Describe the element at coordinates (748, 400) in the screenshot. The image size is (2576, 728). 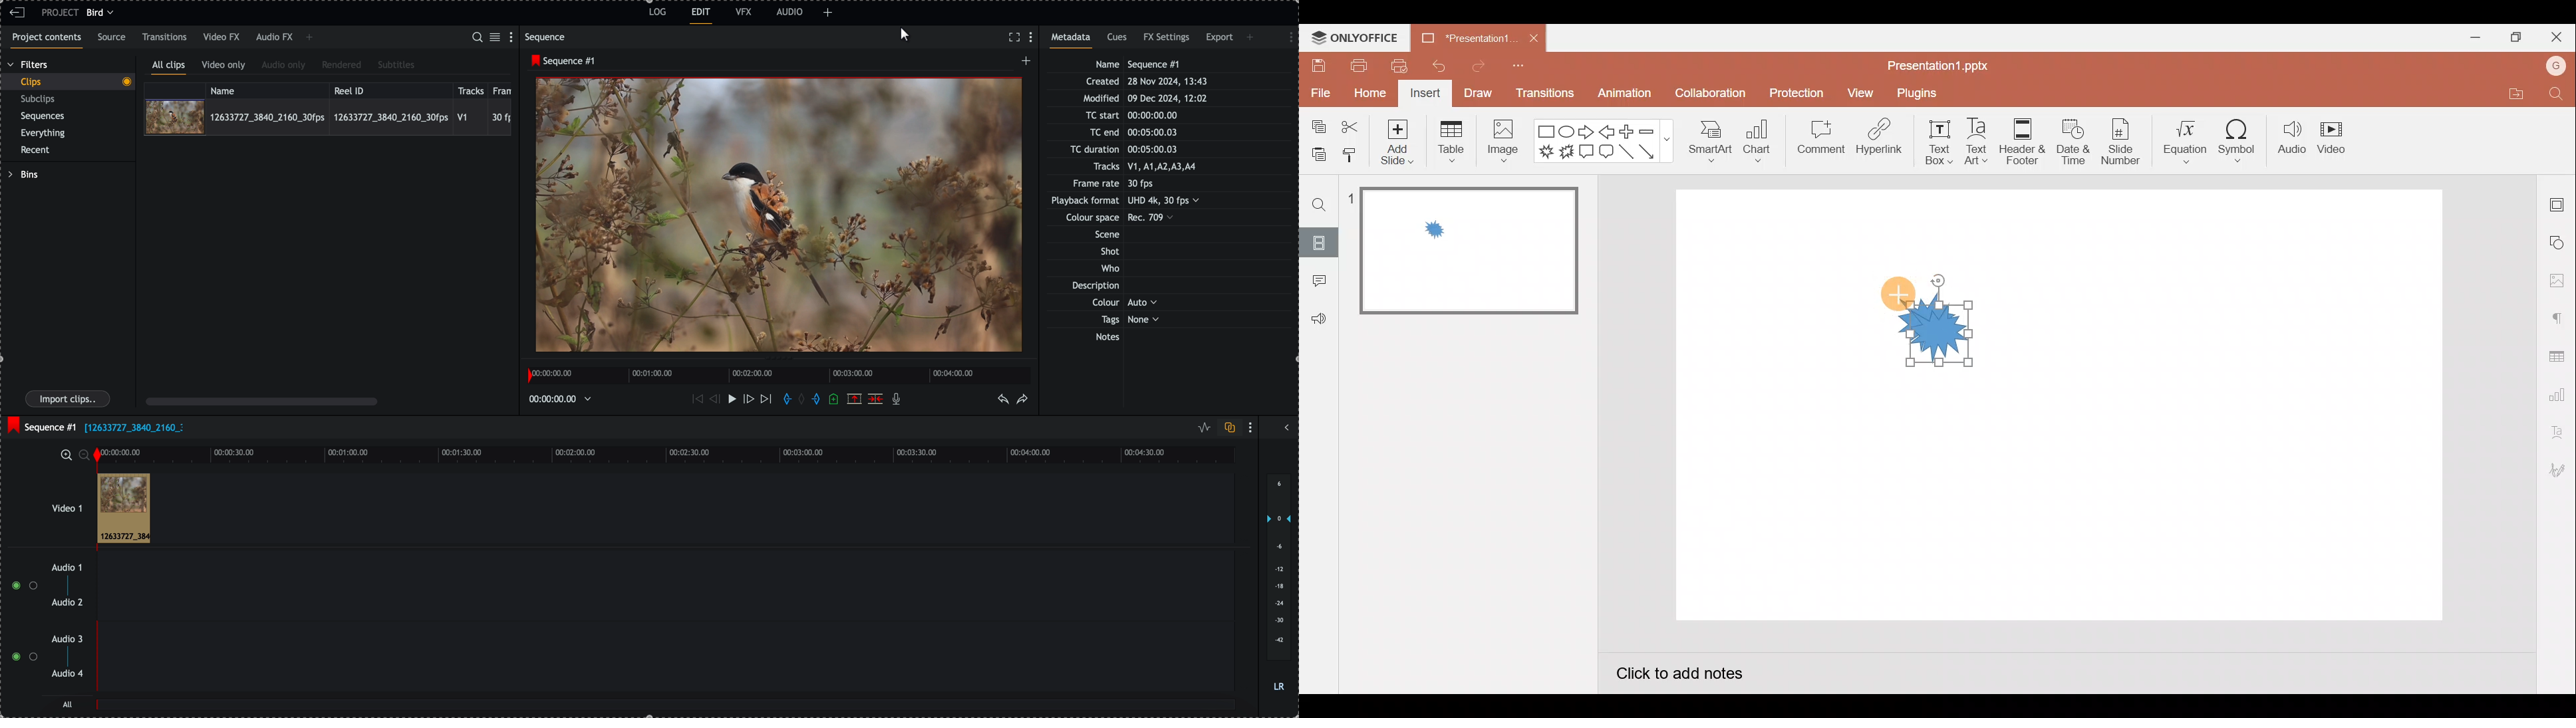
I see `nudge one frame foward` at that location.